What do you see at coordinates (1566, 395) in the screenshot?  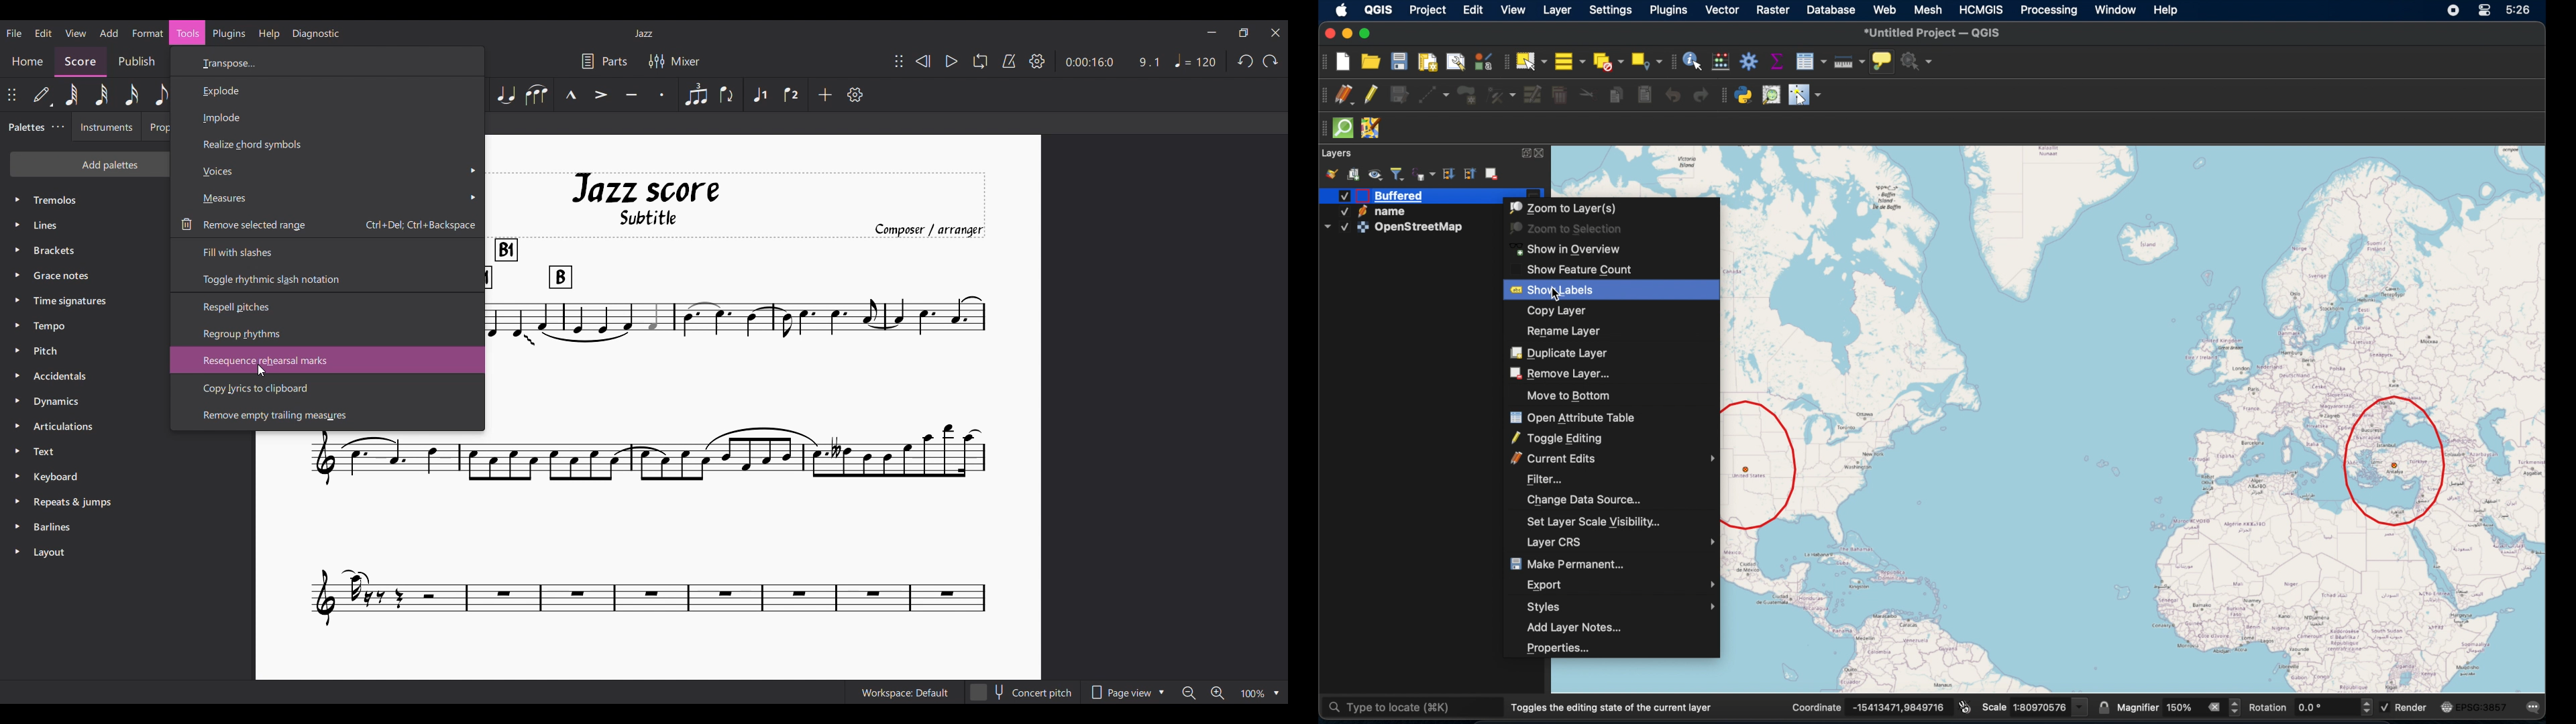 I see `move to bottom` at bounding box center [1566, 395].